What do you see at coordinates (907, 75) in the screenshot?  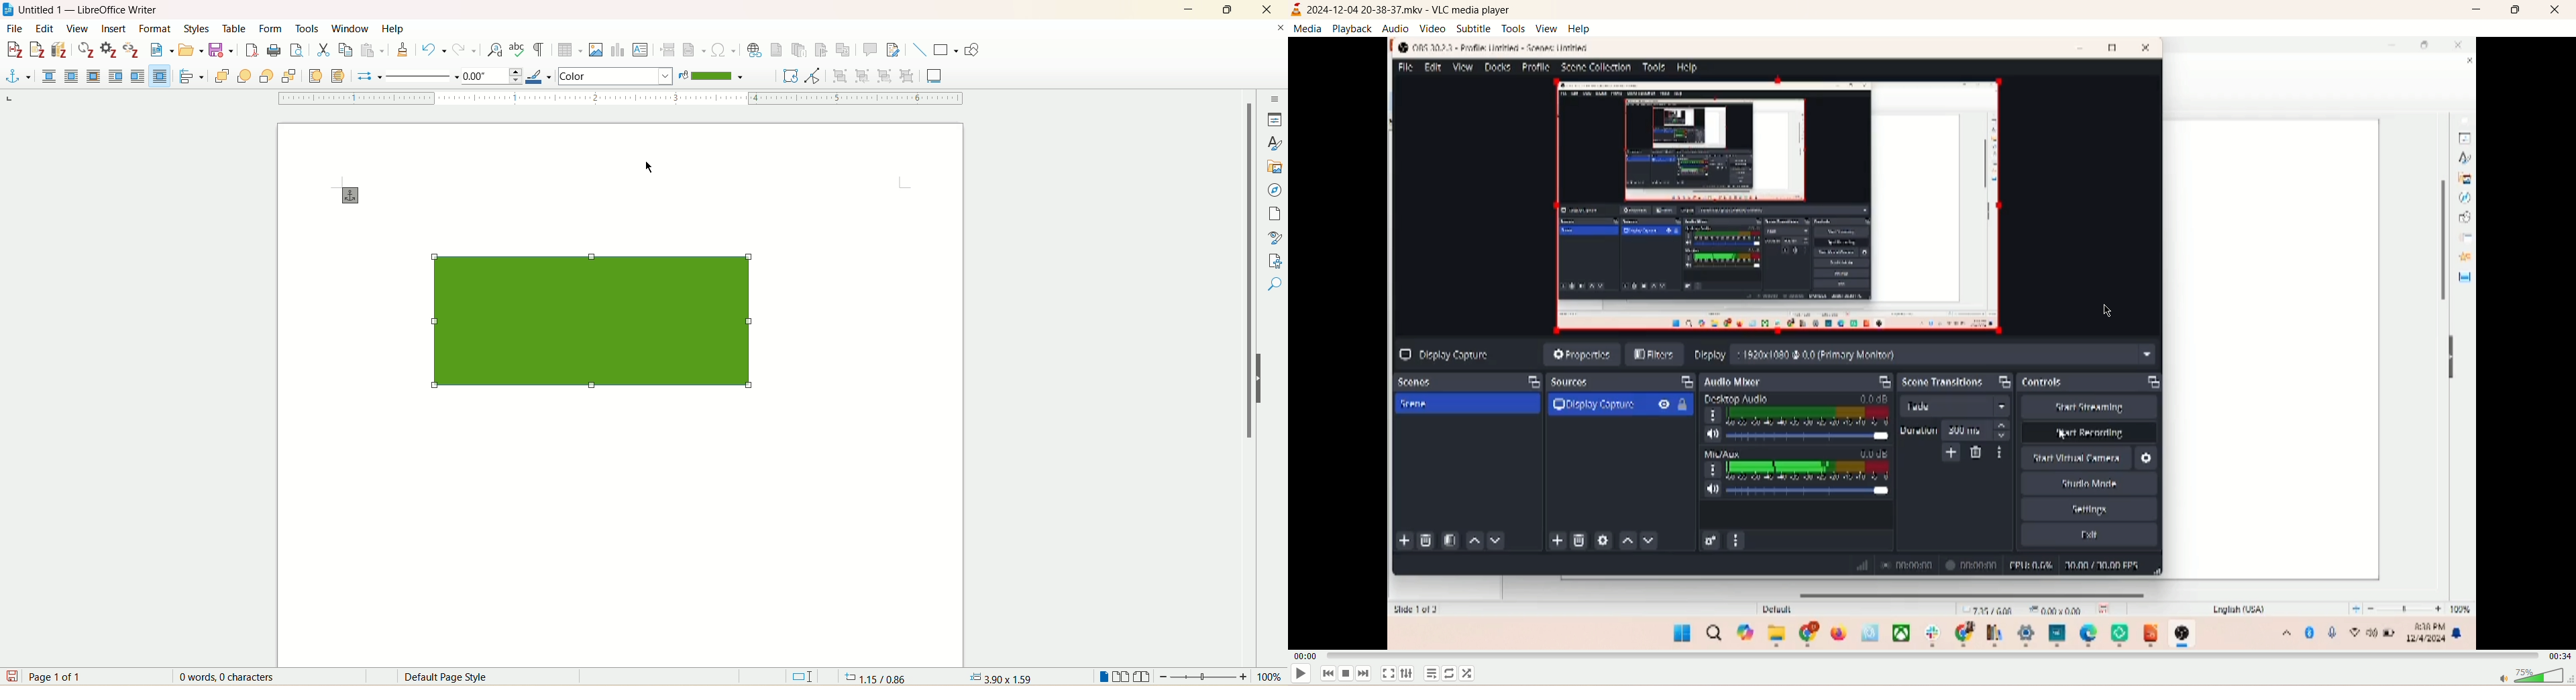 I see `ungroup` at bounding box center [907, 75].